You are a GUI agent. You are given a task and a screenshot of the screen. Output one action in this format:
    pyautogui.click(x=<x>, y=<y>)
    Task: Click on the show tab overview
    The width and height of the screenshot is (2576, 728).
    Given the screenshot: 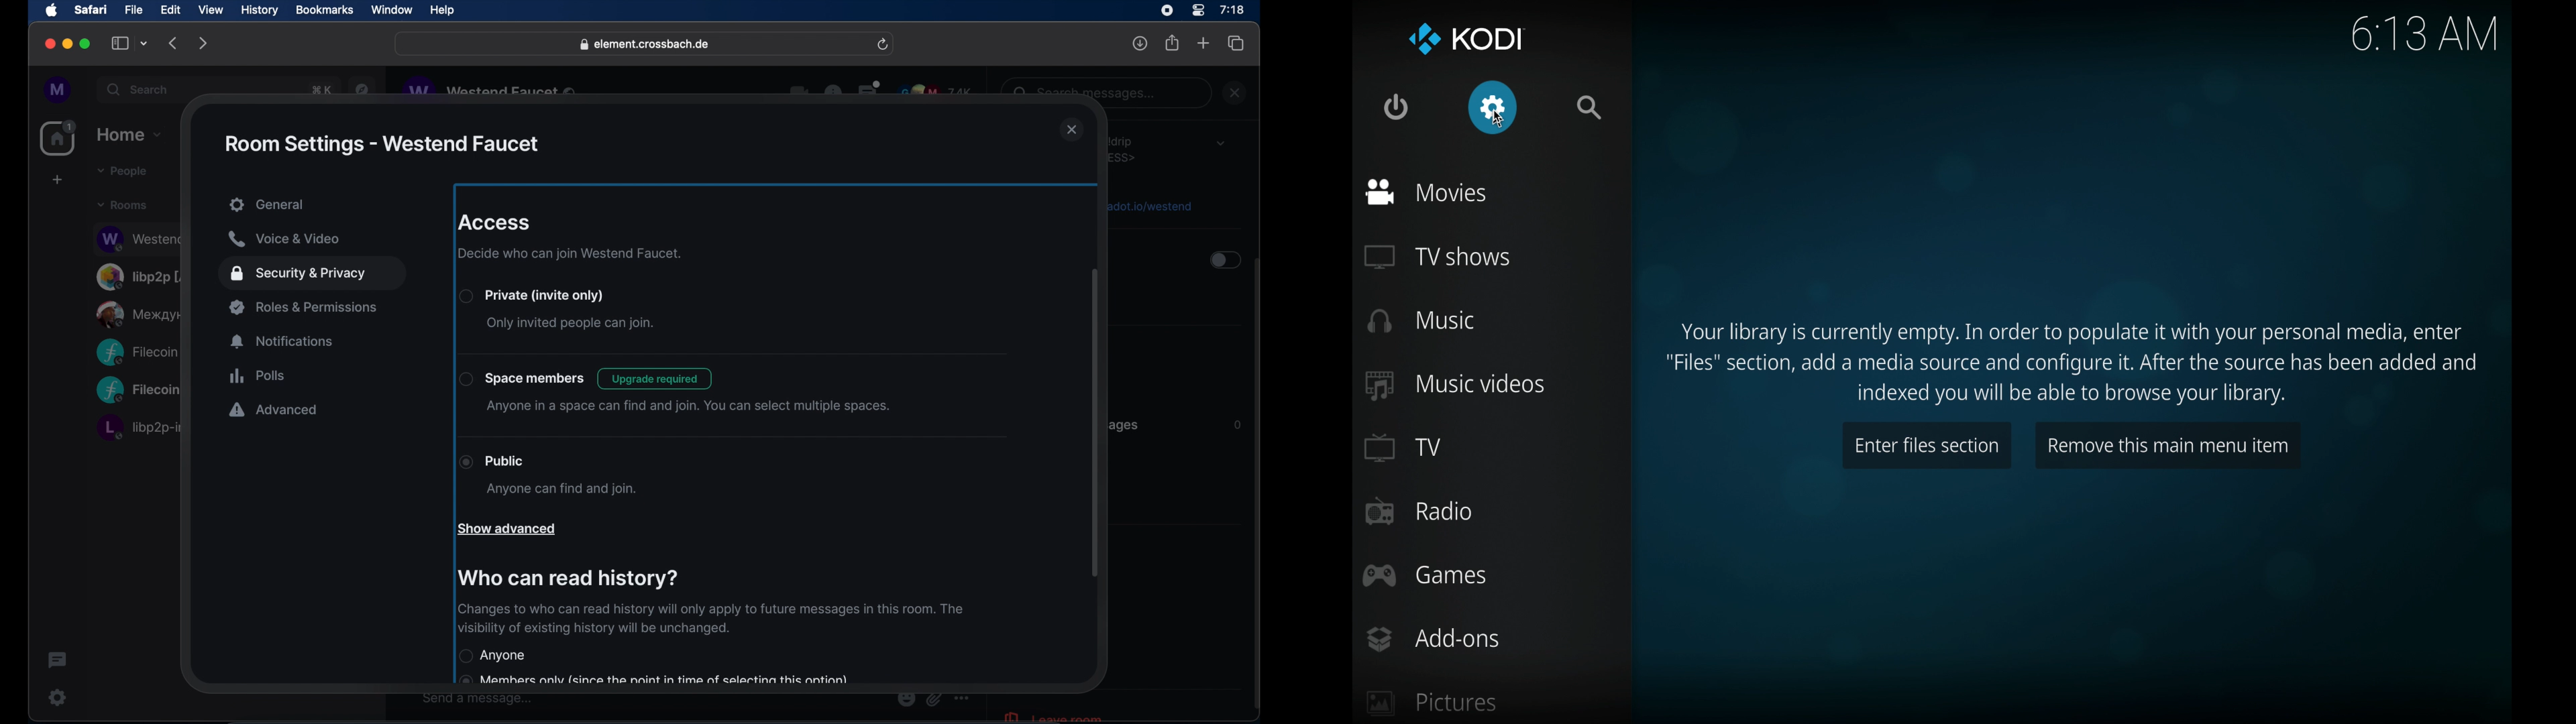 What is the action you would take?
    pyautogui.click(x=1236, y=44)
    